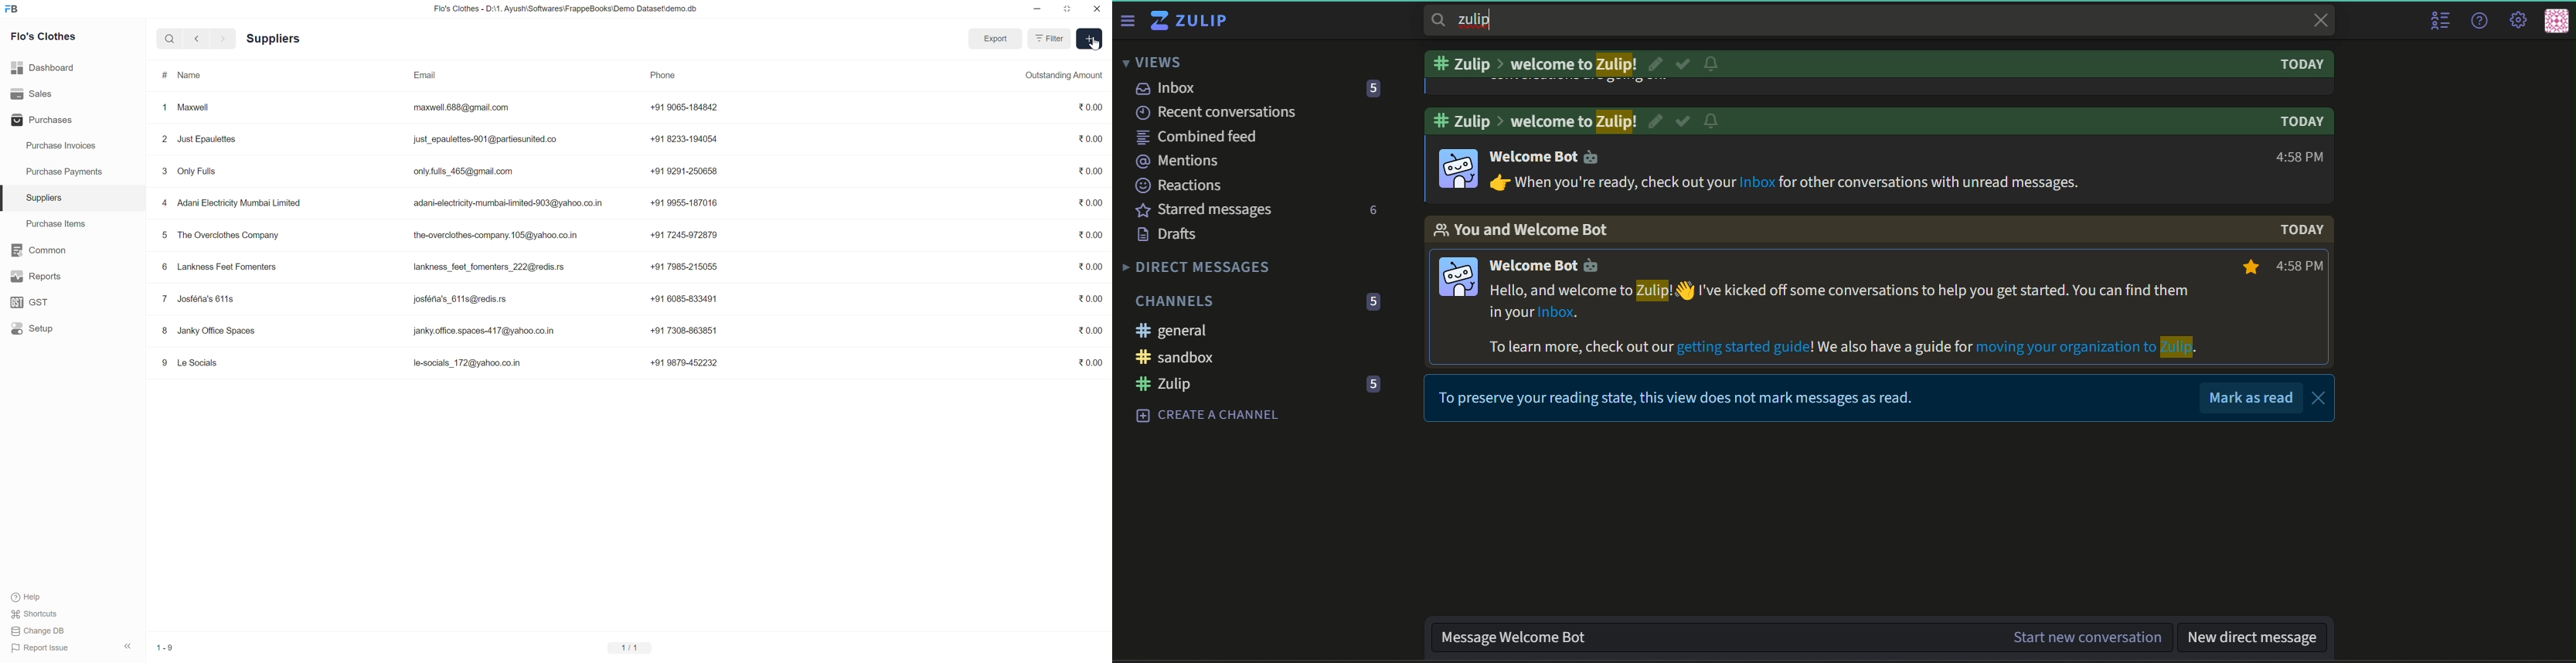 This screenshot has width=2576, height=672. I want to click on Purchase Invoices, so click(72, 146).